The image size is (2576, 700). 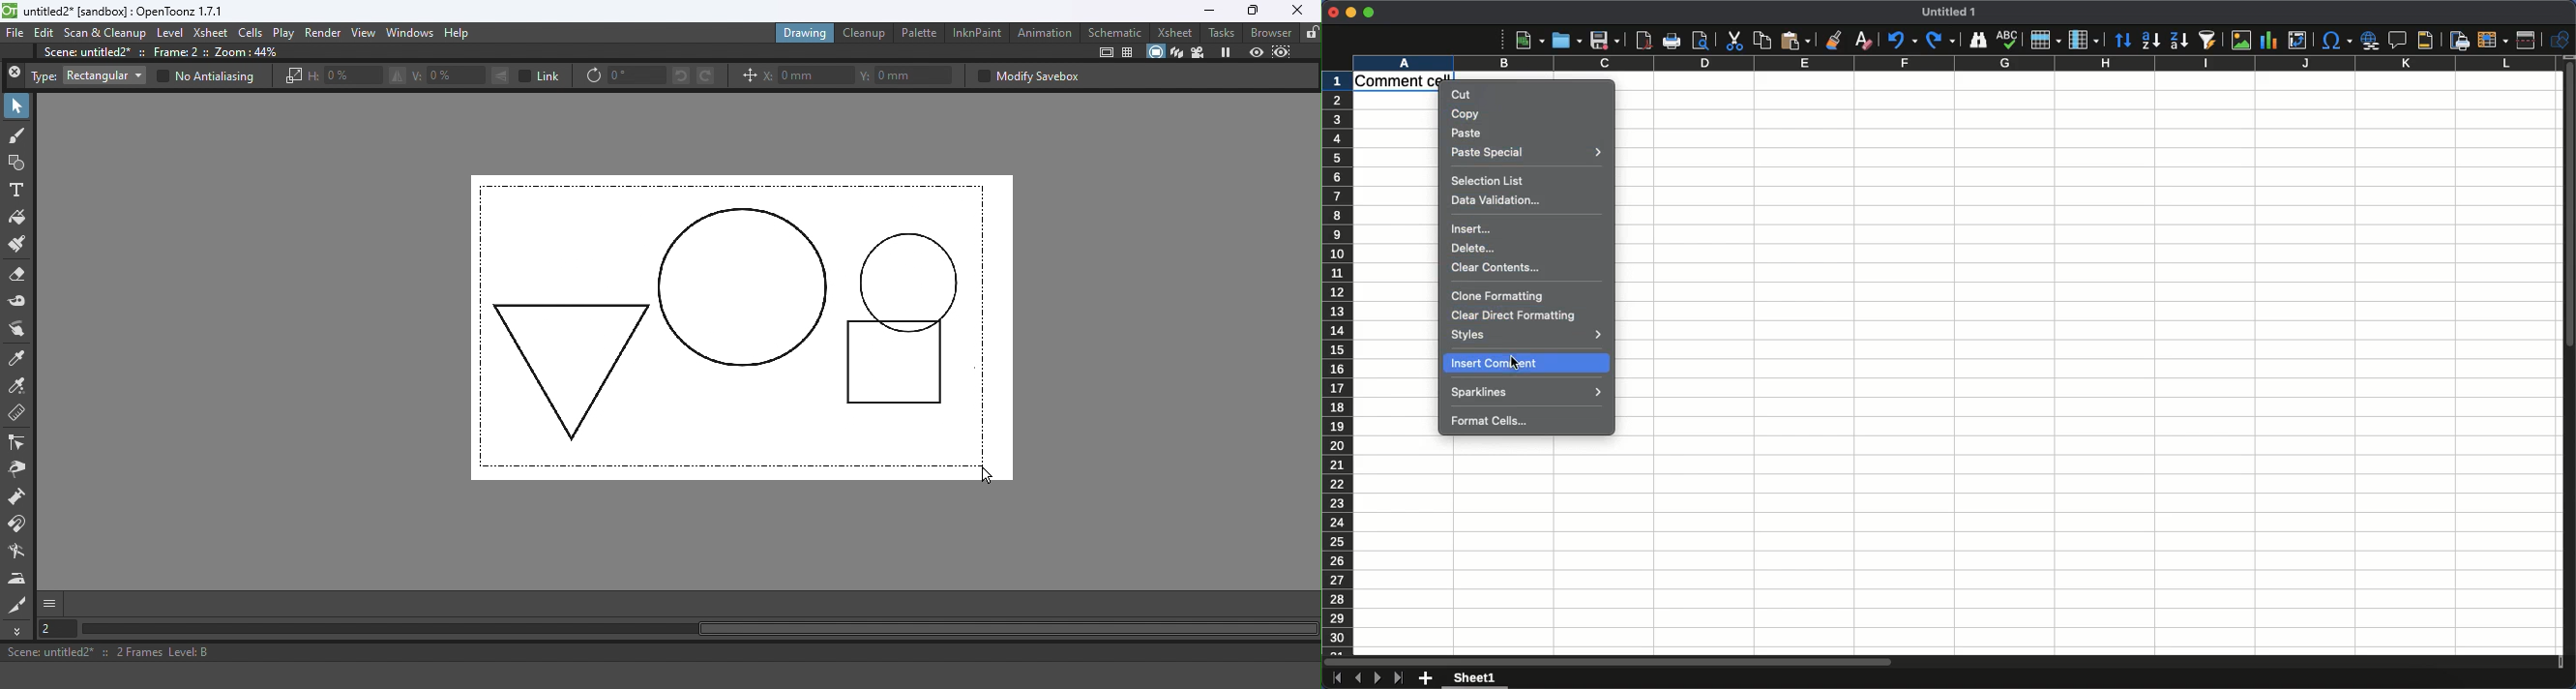 I want to click on Next sheet, so click(x=1378, y=677).